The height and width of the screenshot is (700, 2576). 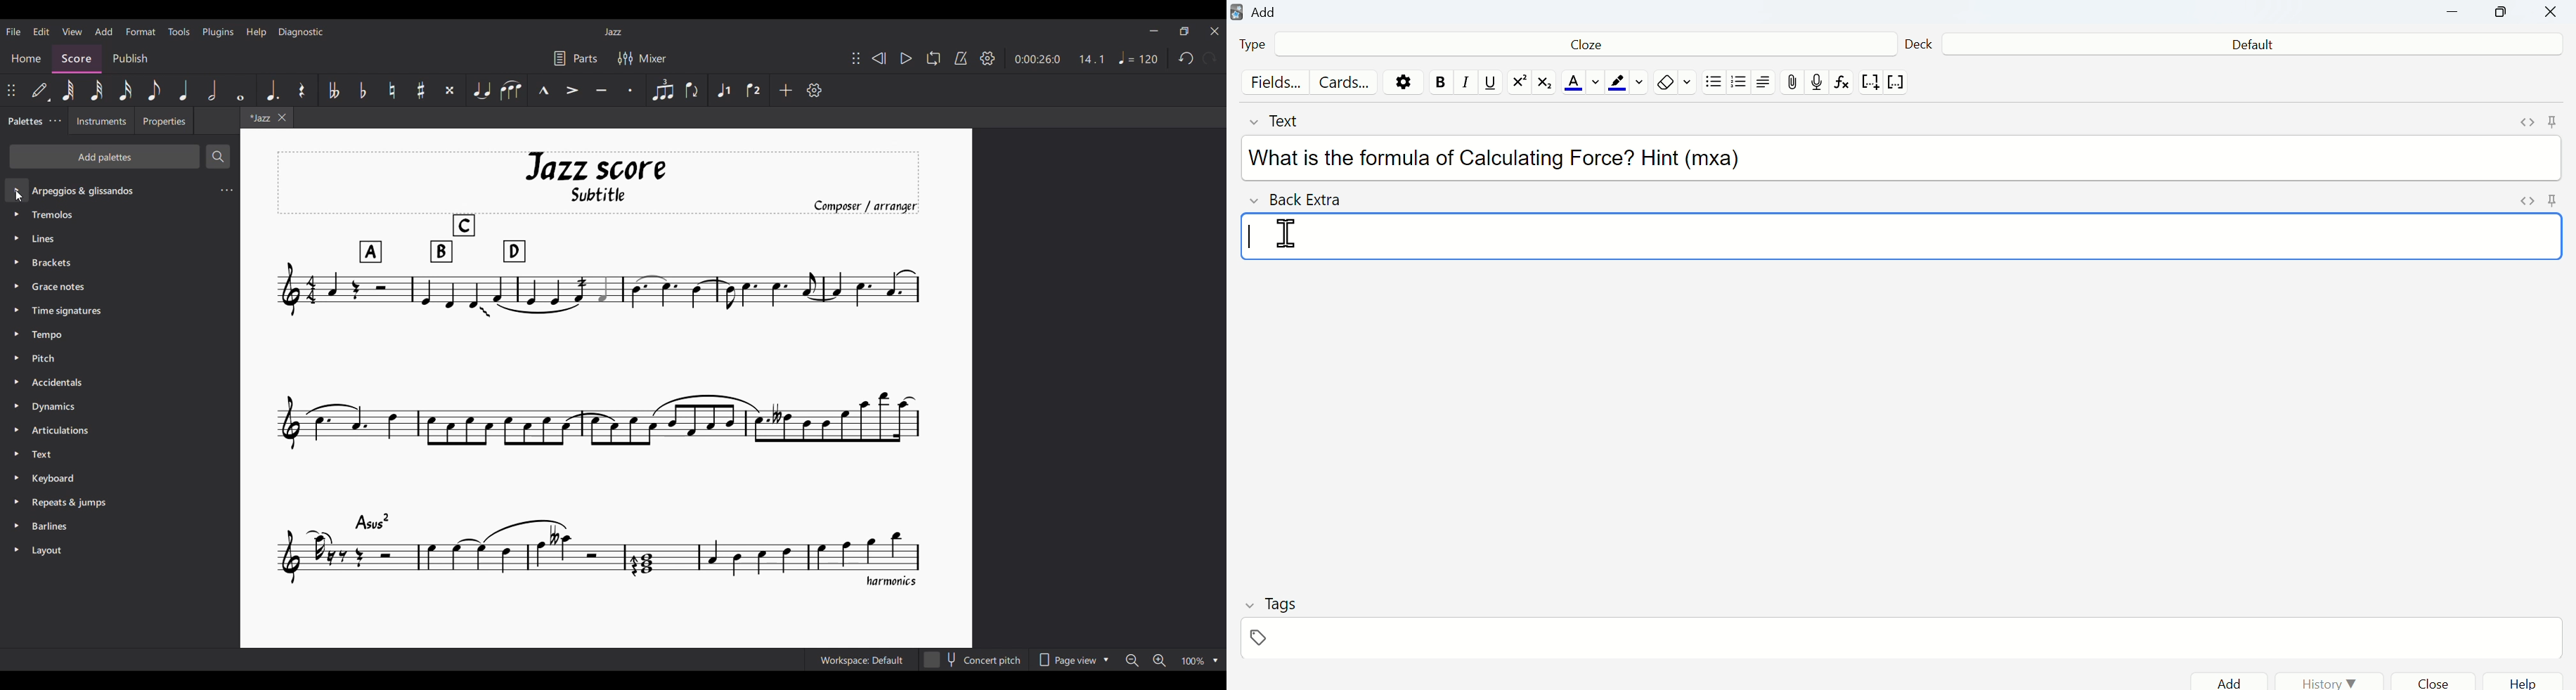 What do you see at coordinates (56, 213) in the screenshot?
I see `Tremolos` at bounding box center [56, 213].